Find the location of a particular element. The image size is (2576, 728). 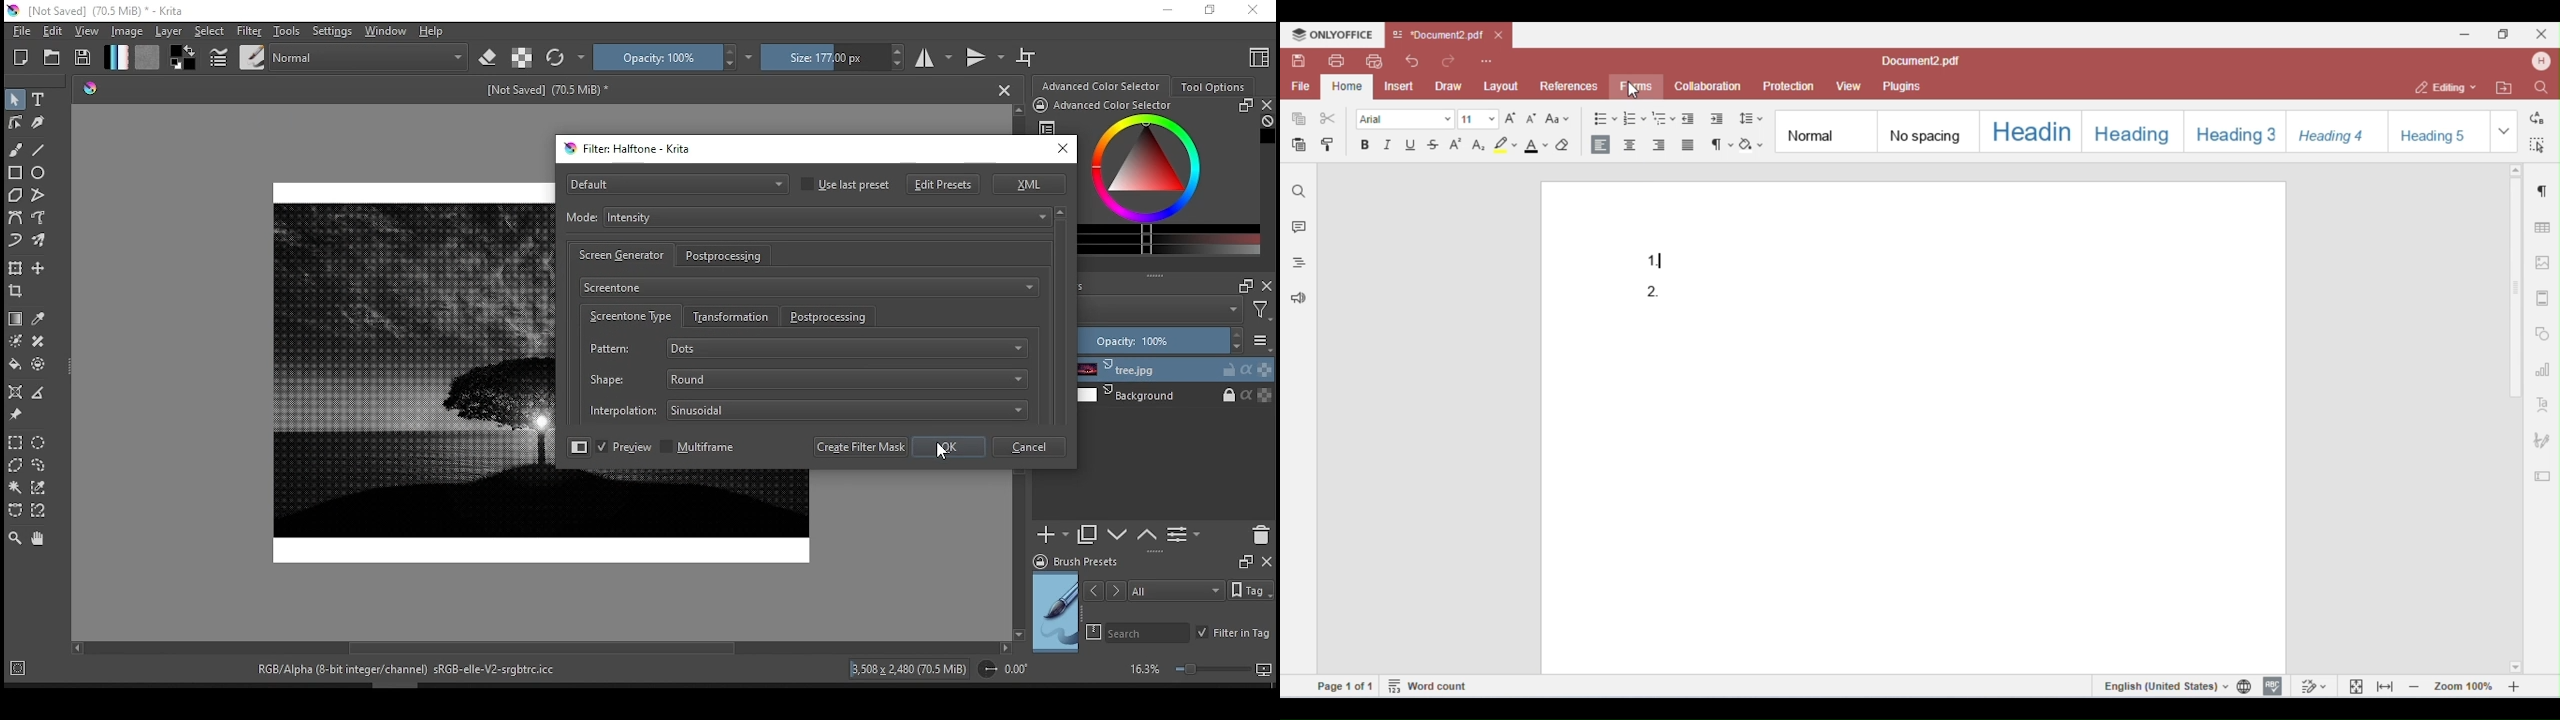

postprocessing is located at coordinates (727, 256).